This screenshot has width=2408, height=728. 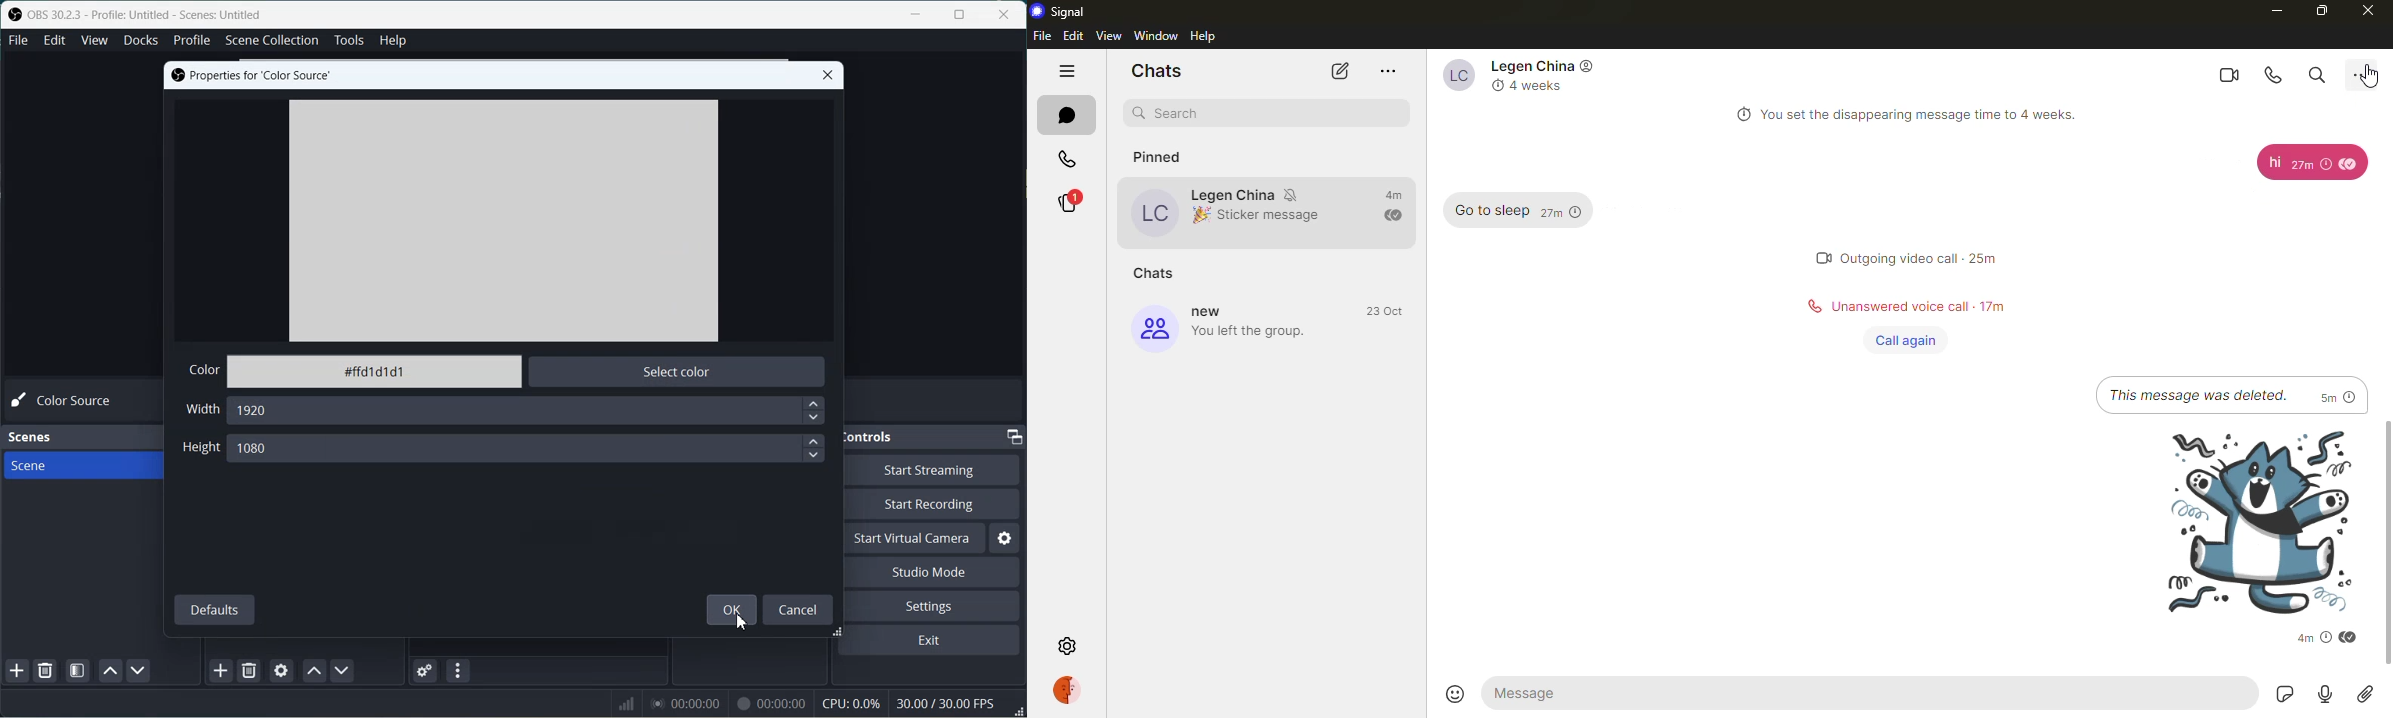 What do you see at coordinates (281, 669) in the screenshot?
I see `Open Source Properties` at bounding box center [281, 669].